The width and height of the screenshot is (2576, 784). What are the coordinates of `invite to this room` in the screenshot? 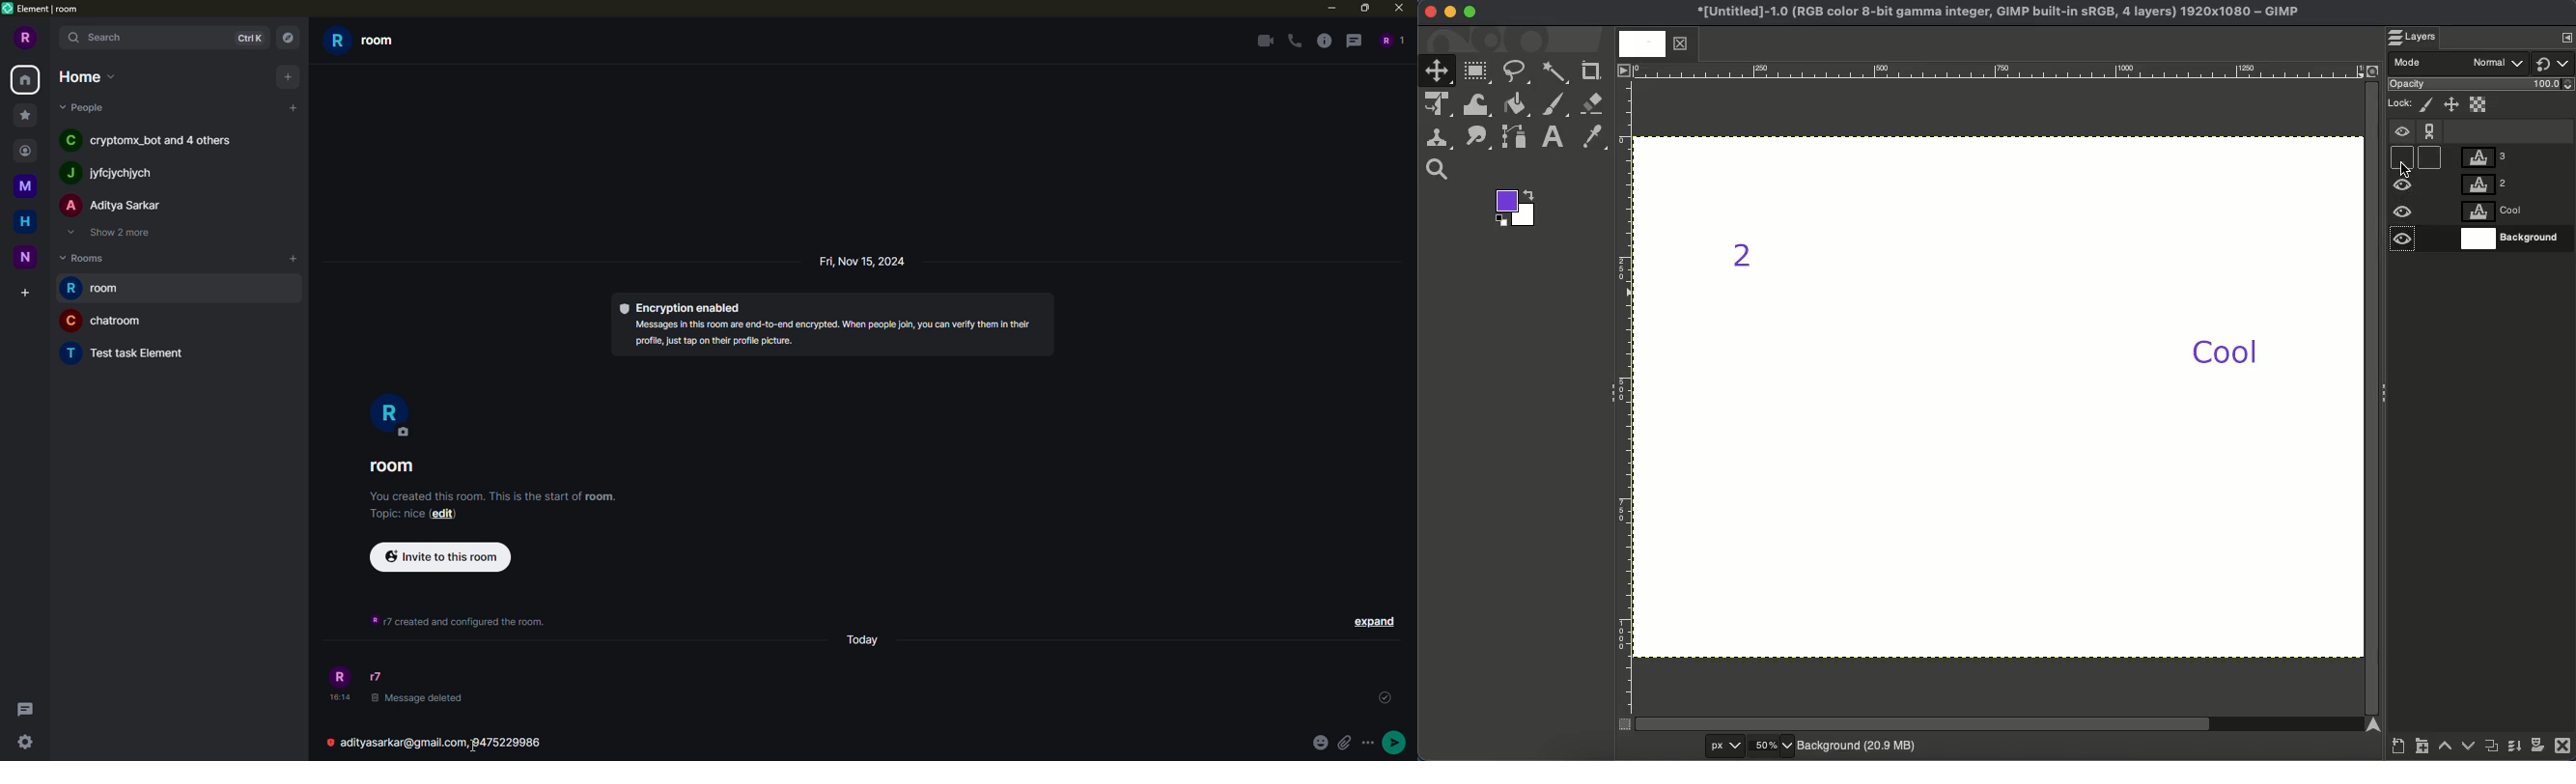 It's located at (441, 558).